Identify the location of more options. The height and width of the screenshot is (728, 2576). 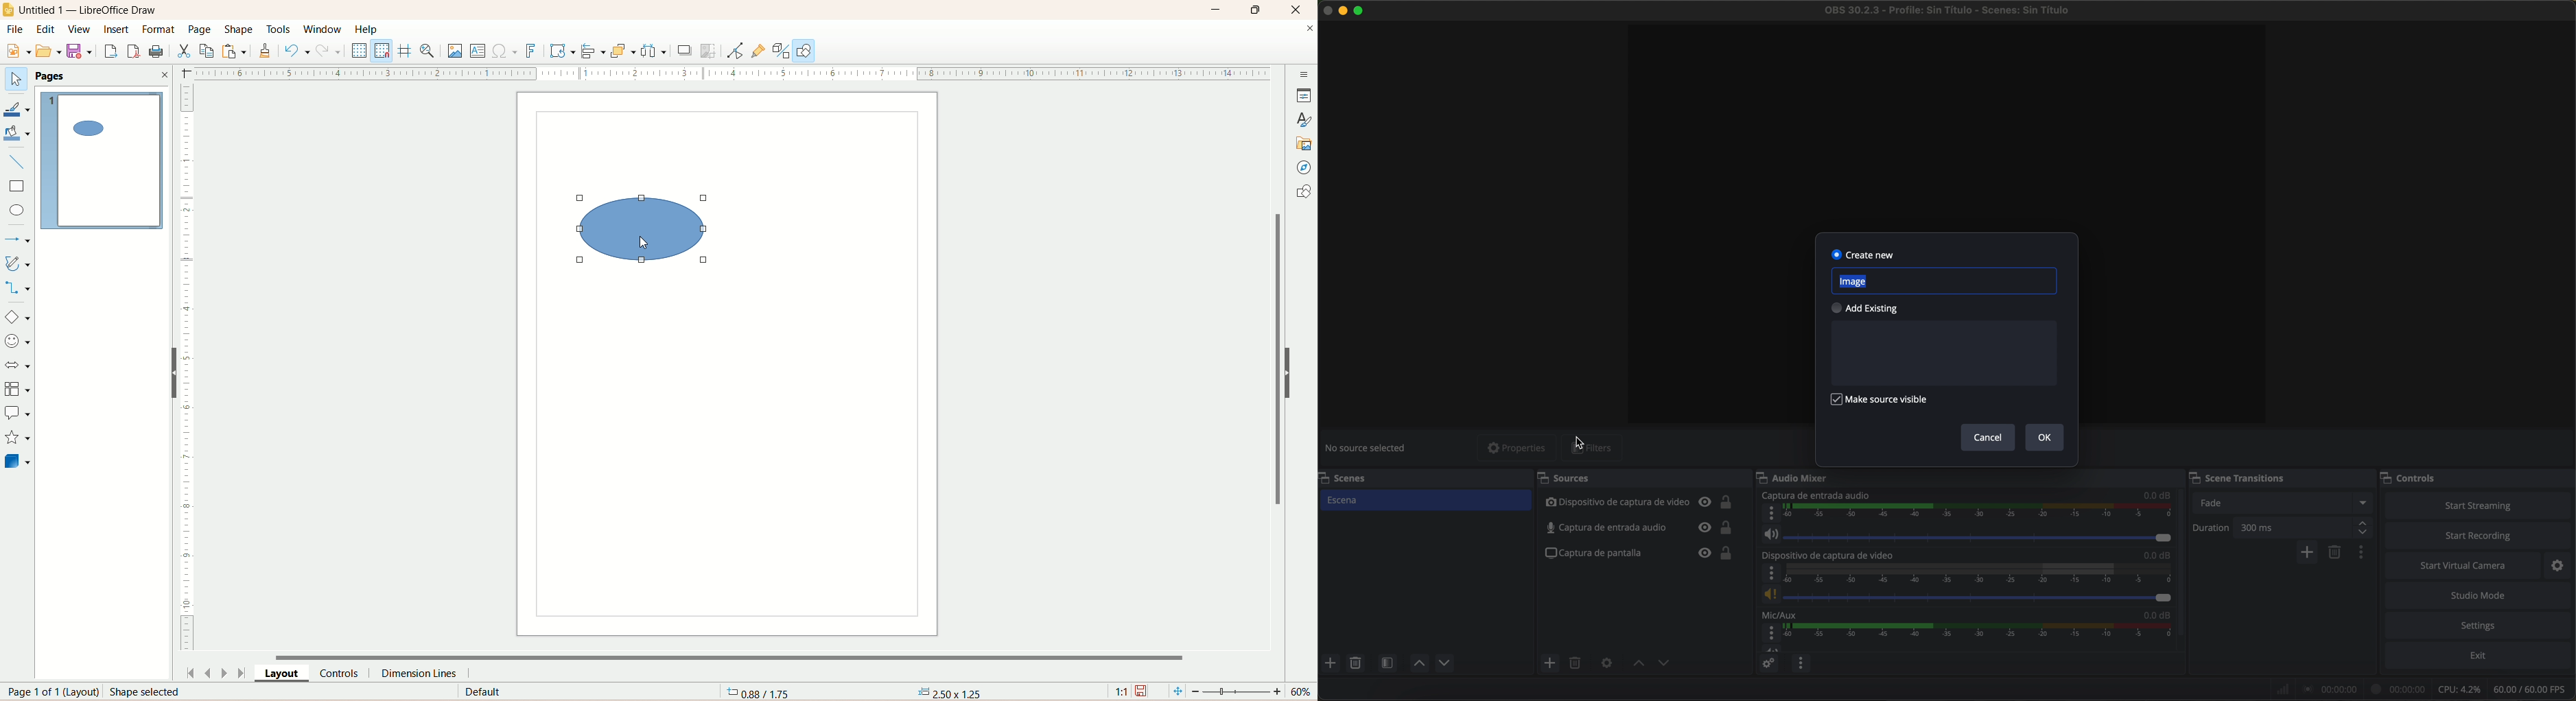
(1772, 513).